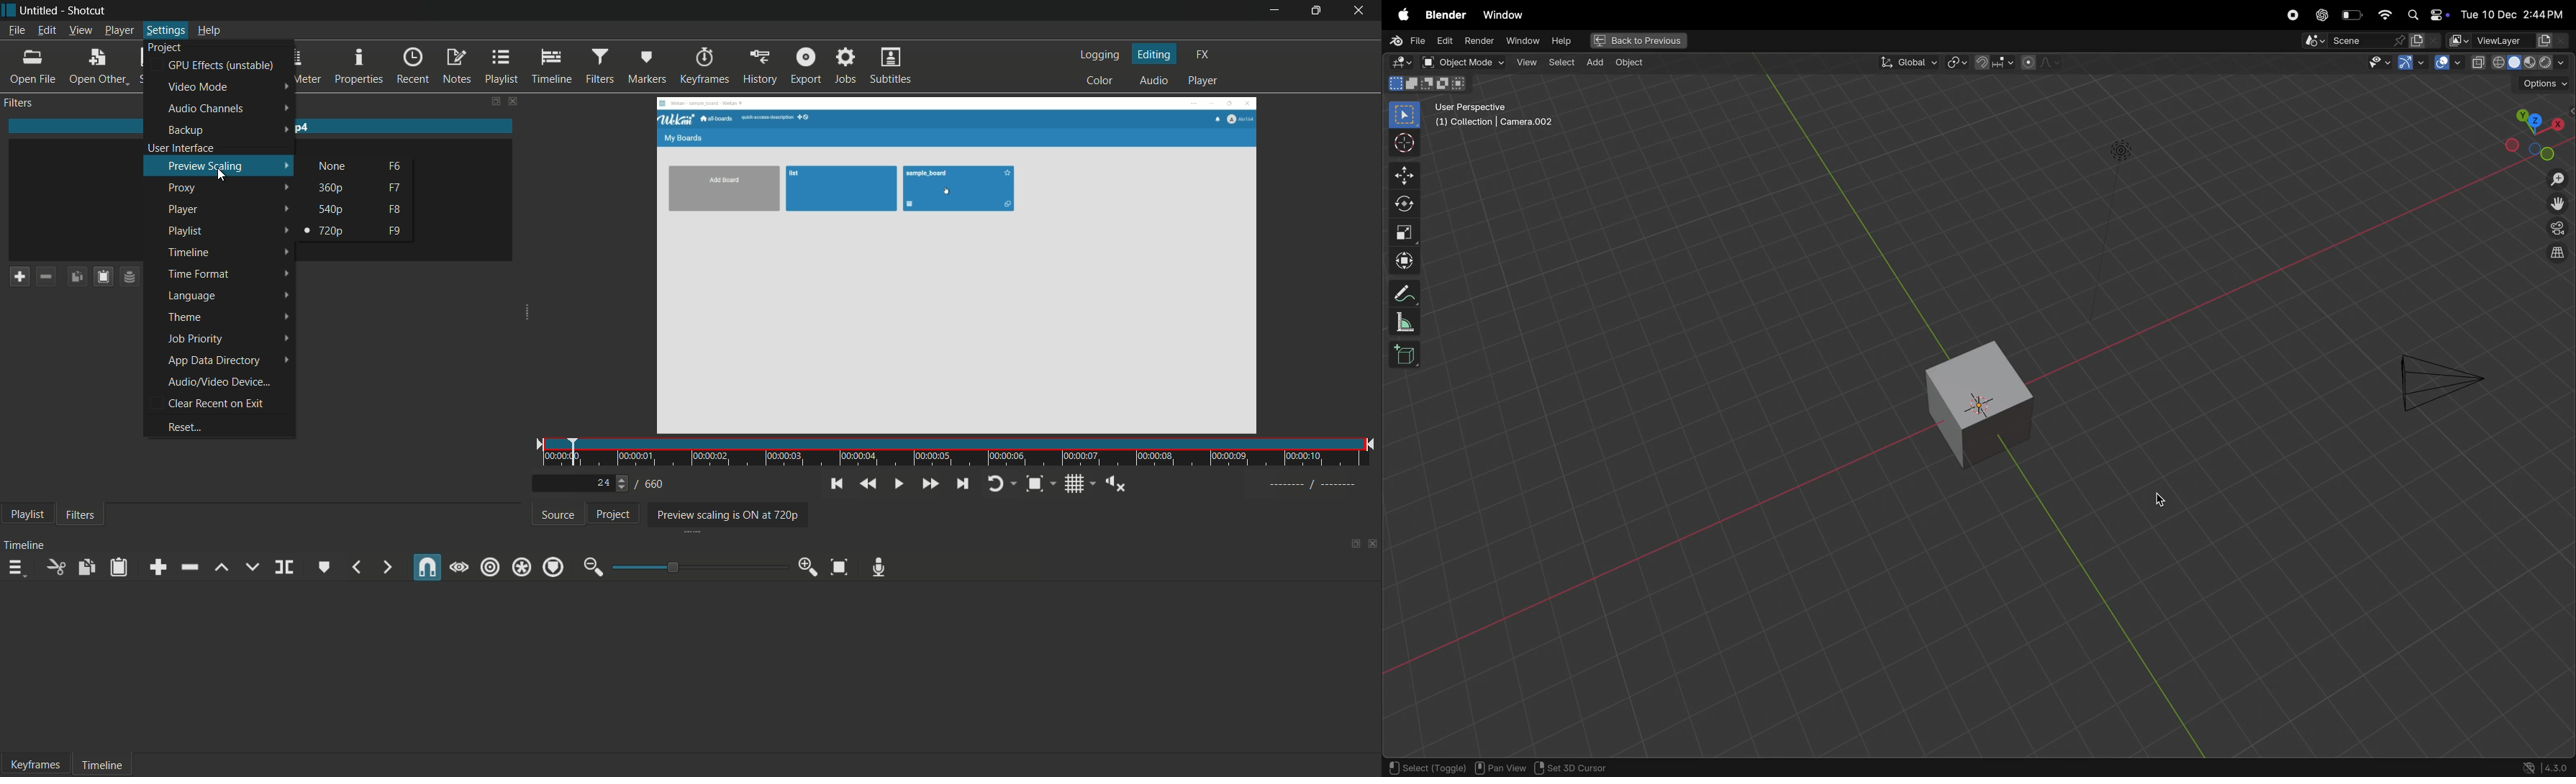 The width and height of the screenshot is (2576, 784). I want to click on view menu, so click(80, 29).